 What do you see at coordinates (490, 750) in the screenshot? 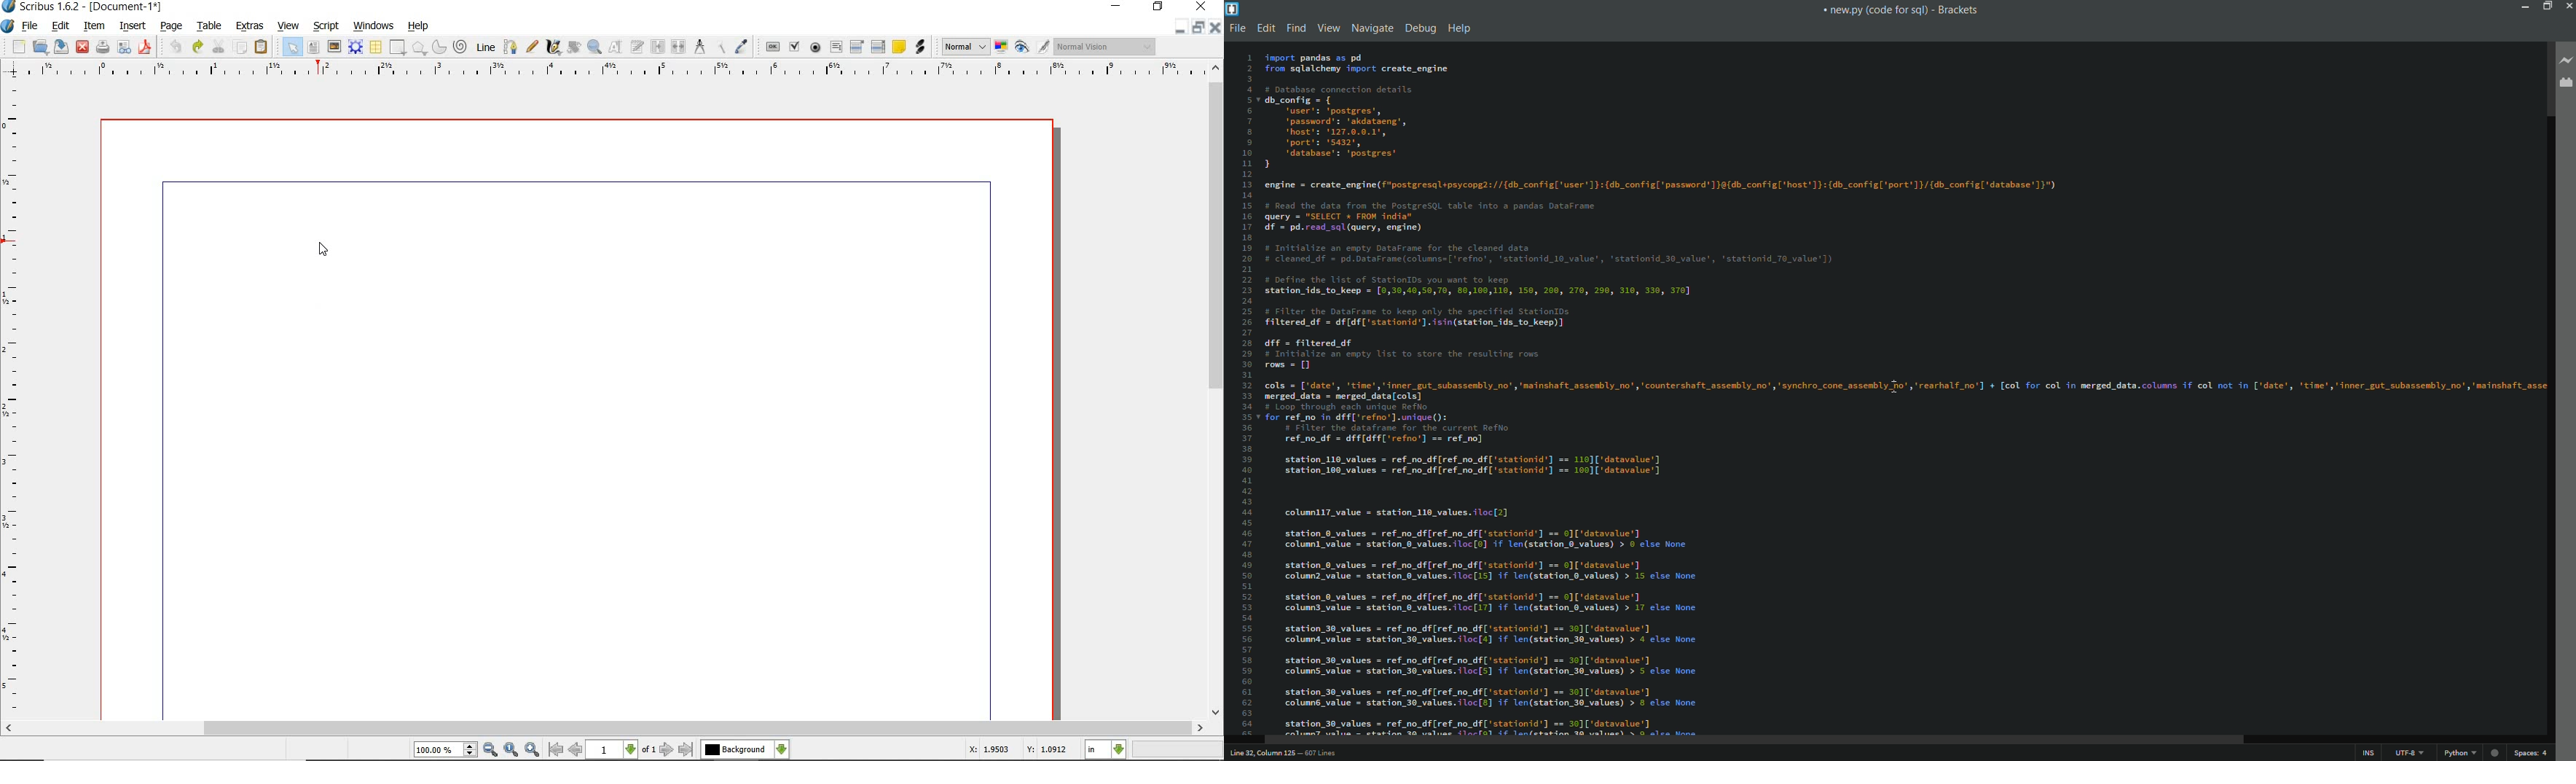
I see `zoom out` at bounding box center [490, 750].